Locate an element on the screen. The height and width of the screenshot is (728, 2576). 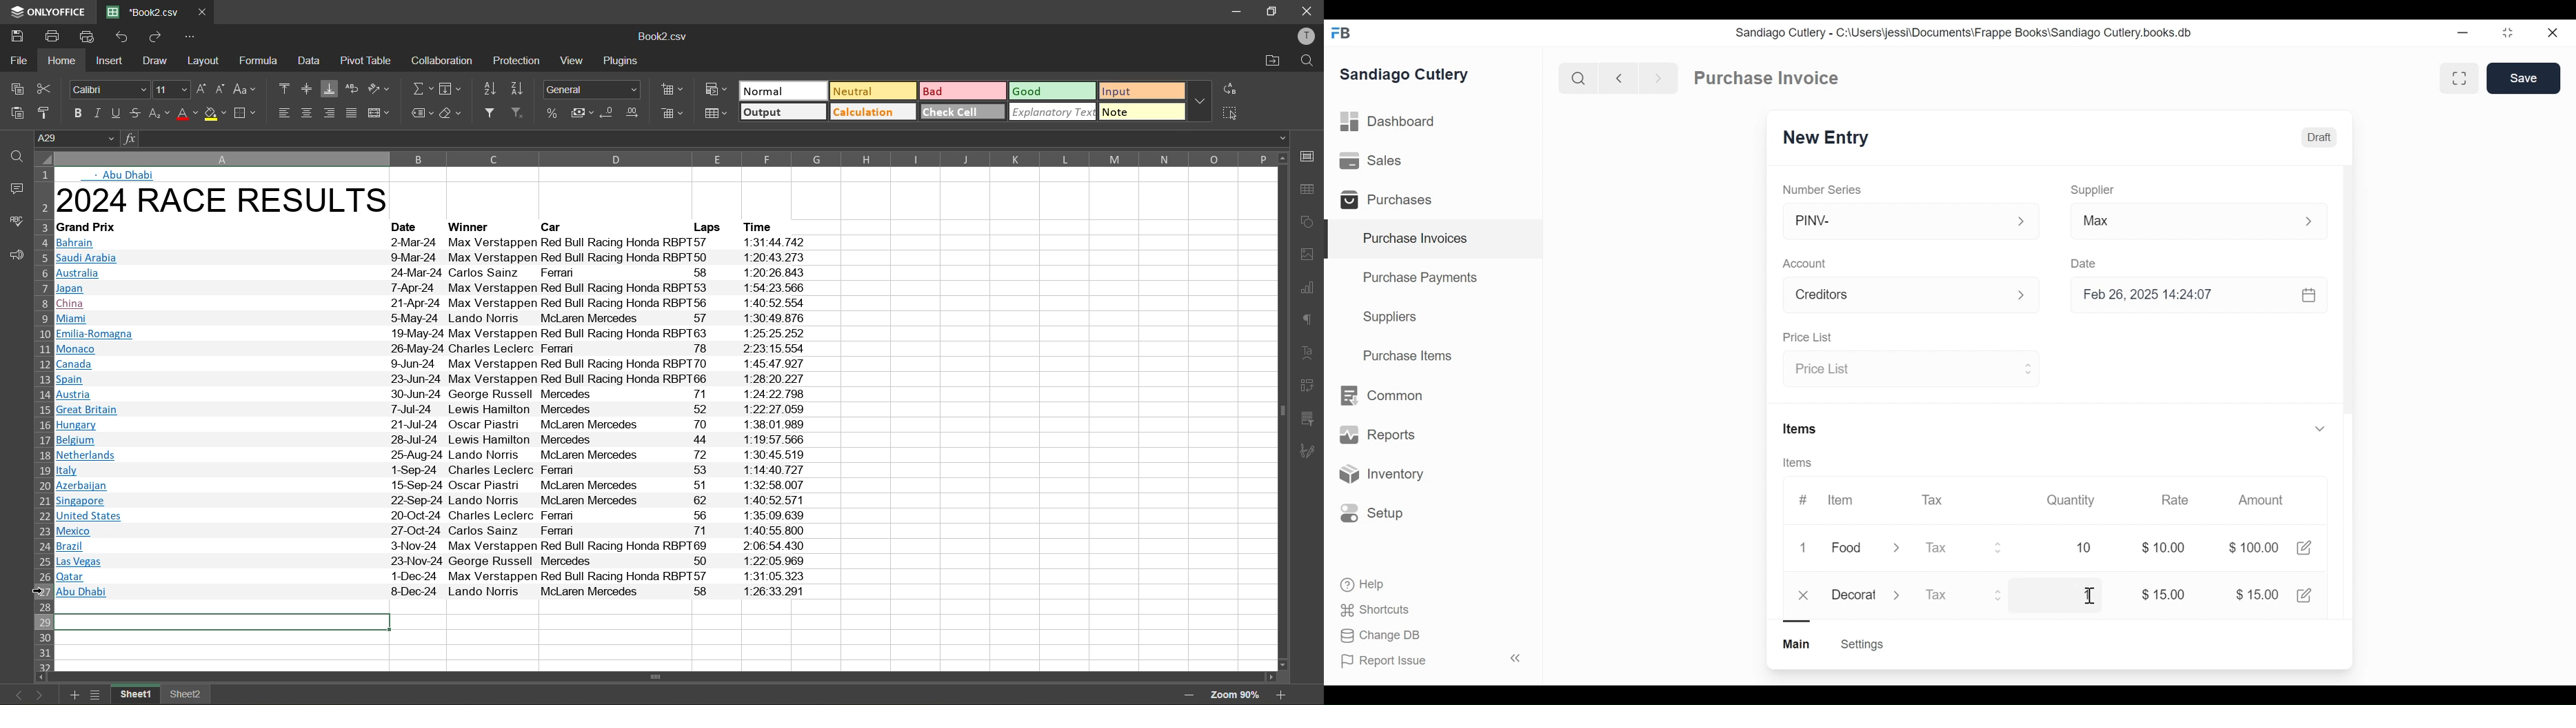
Purchase Invoices is located at coordinates (1434, 240).